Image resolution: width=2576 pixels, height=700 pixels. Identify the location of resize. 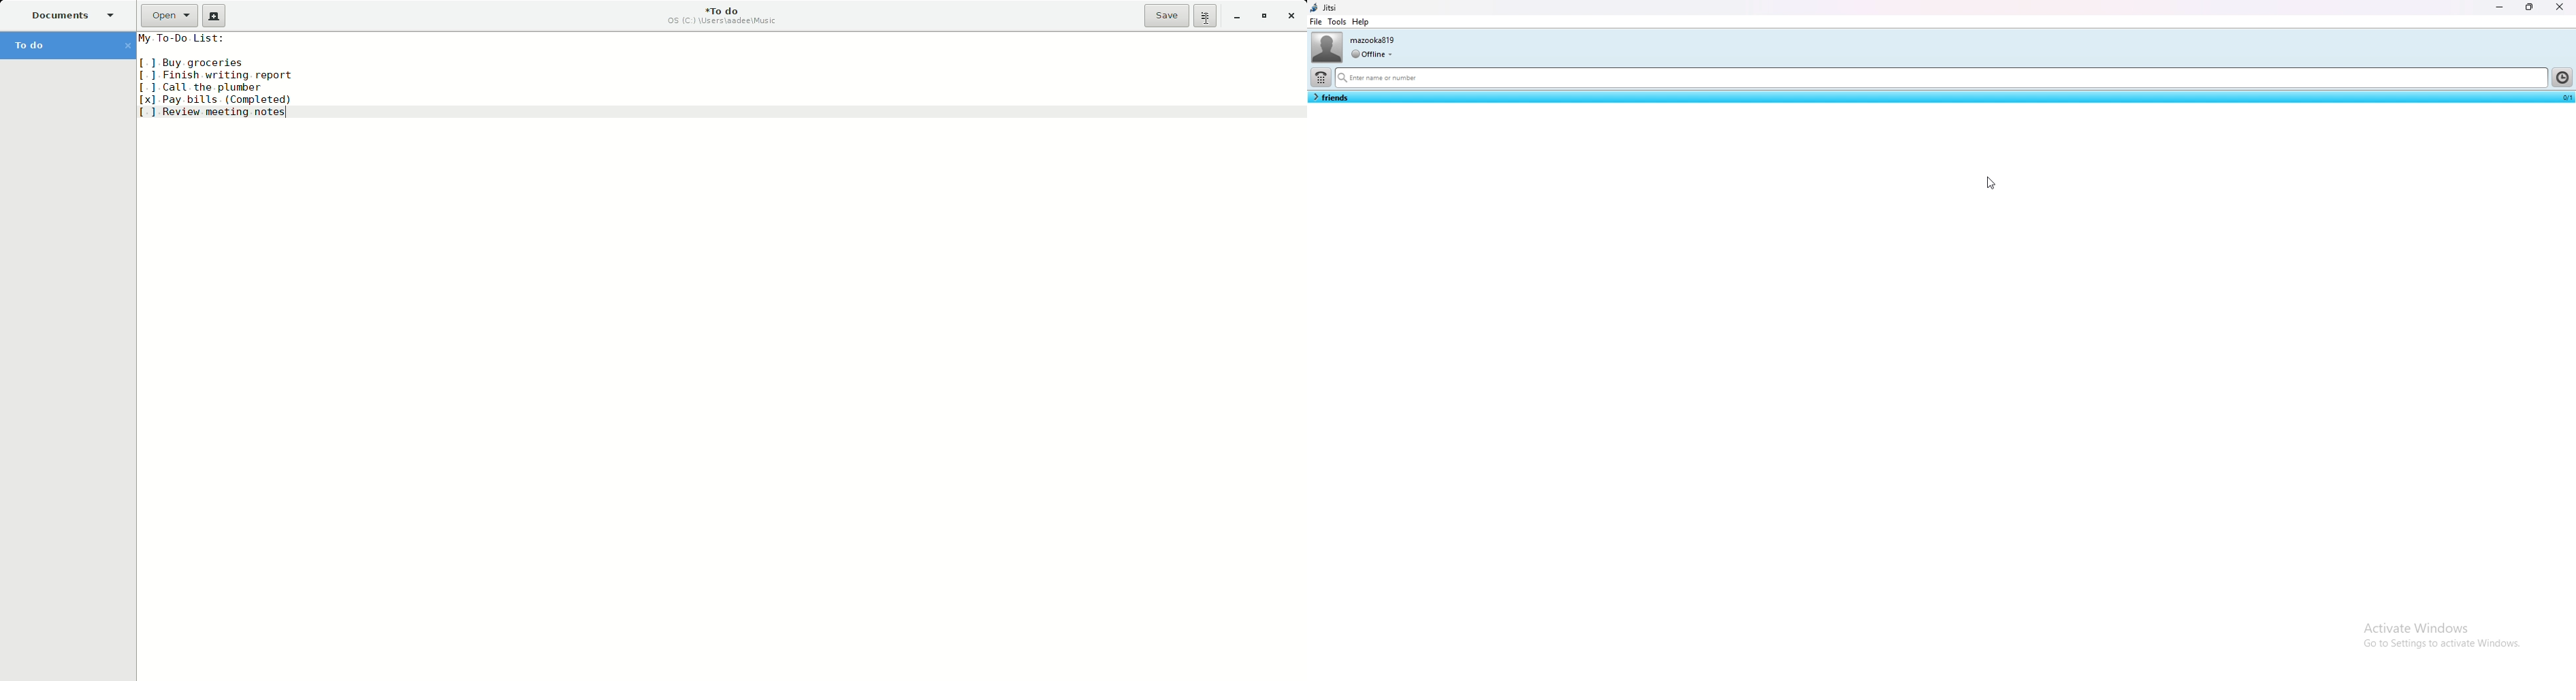
(2531, 7).